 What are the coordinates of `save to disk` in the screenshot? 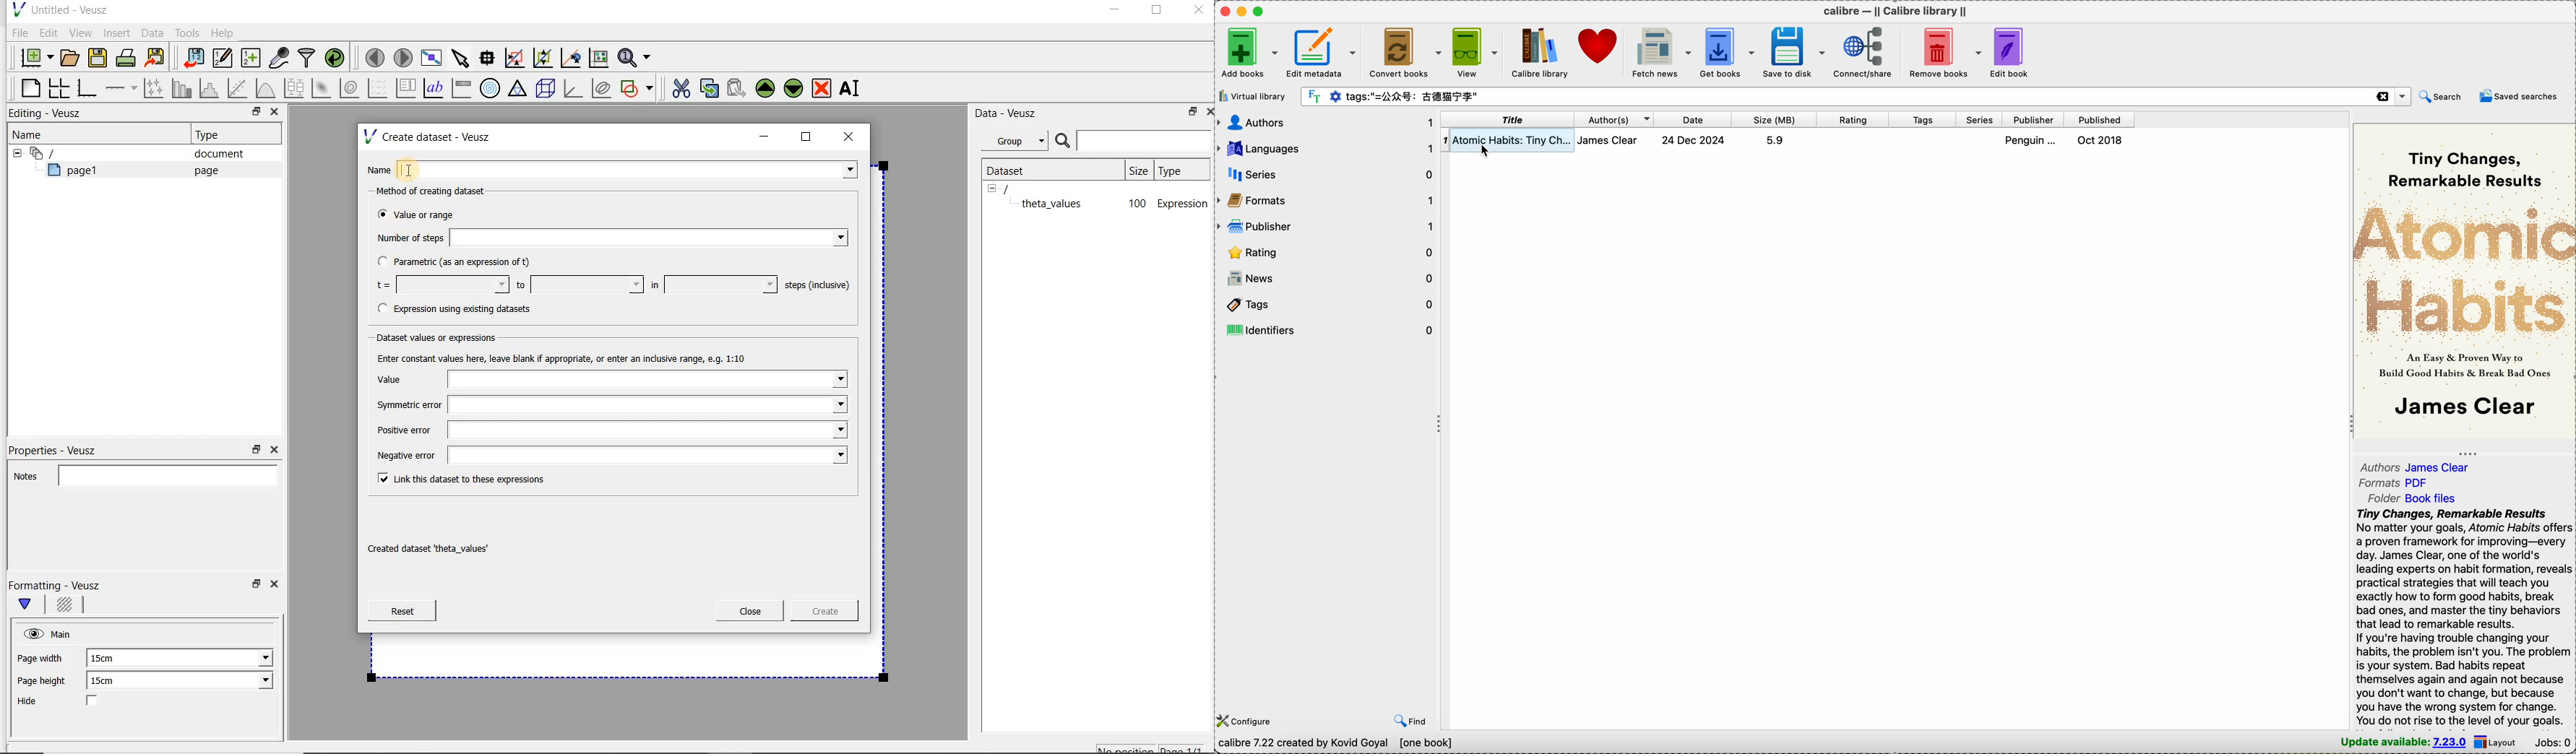 It's located at (1795, 51).